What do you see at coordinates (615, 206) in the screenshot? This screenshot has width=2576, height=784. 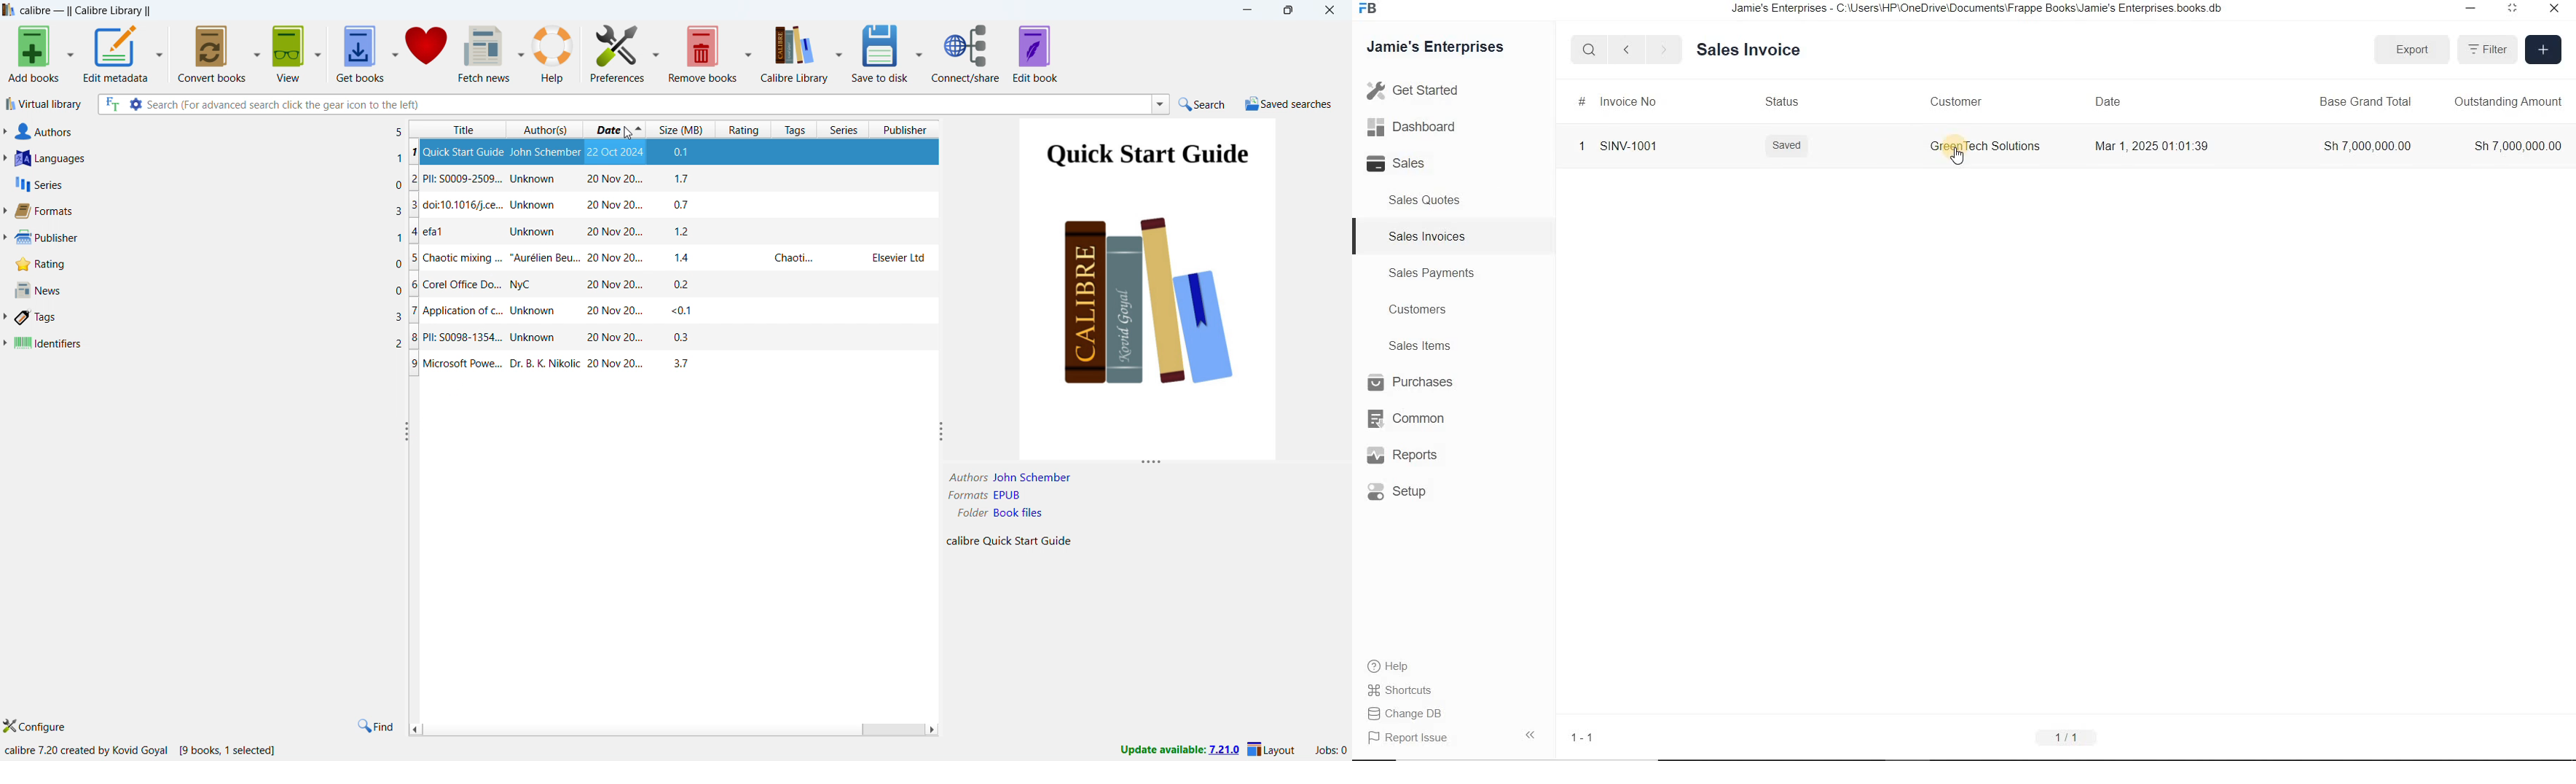 I see `20 Nov 20..` at bounding box center [615, 206].